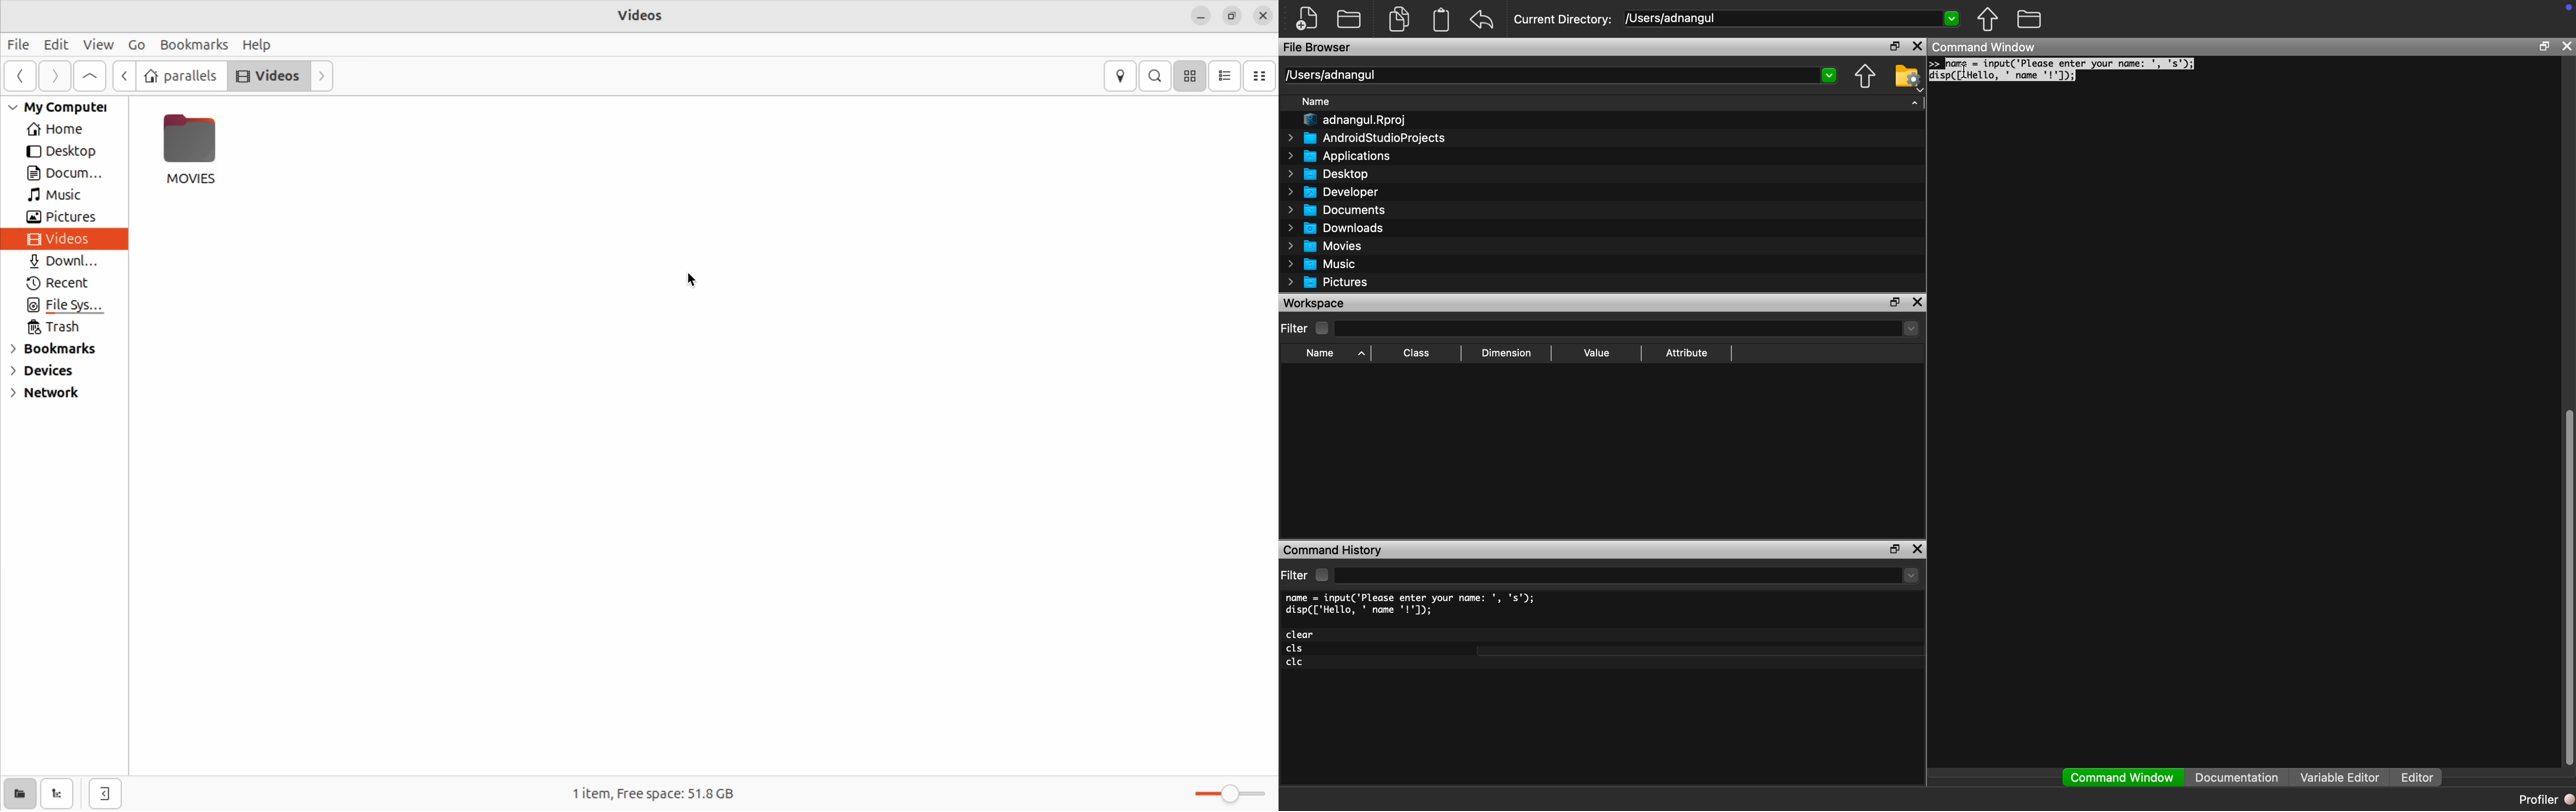 The width and height of the screenshot is (2576, 812). Describe the element at coordinates (1316, 302) in the screenshot. I see `Workplace` at that location.